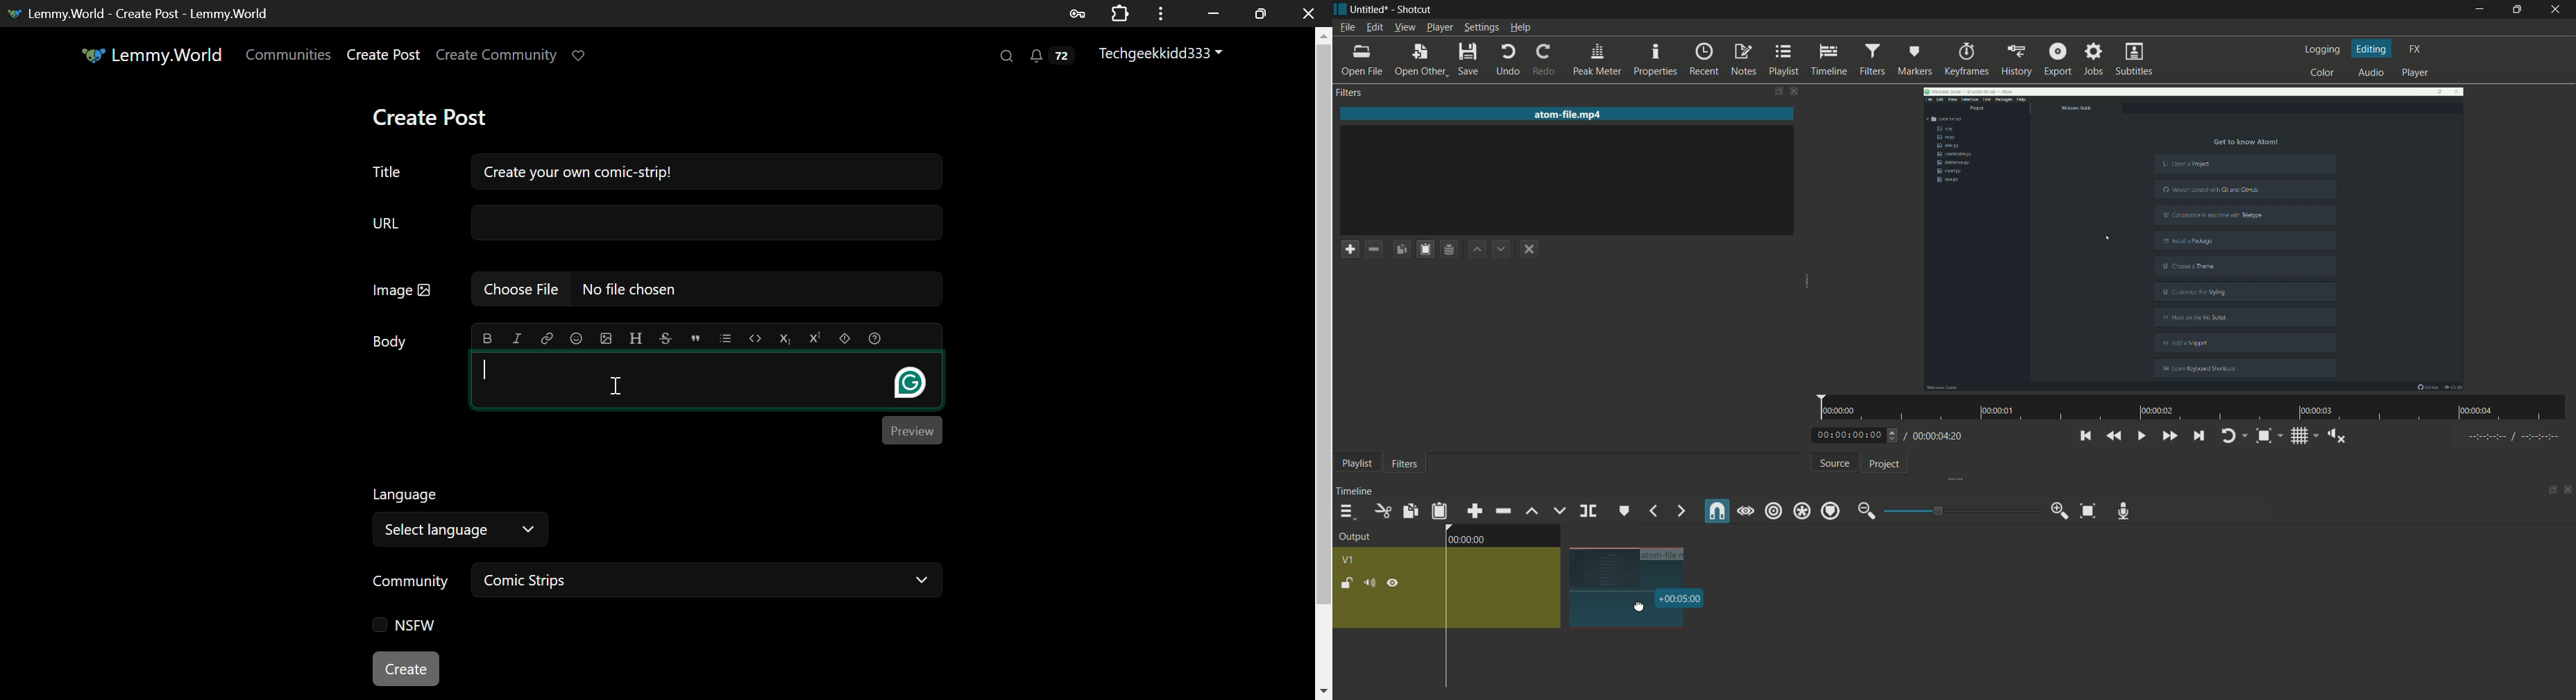  I want to click on Create Post, so click(433, 117).